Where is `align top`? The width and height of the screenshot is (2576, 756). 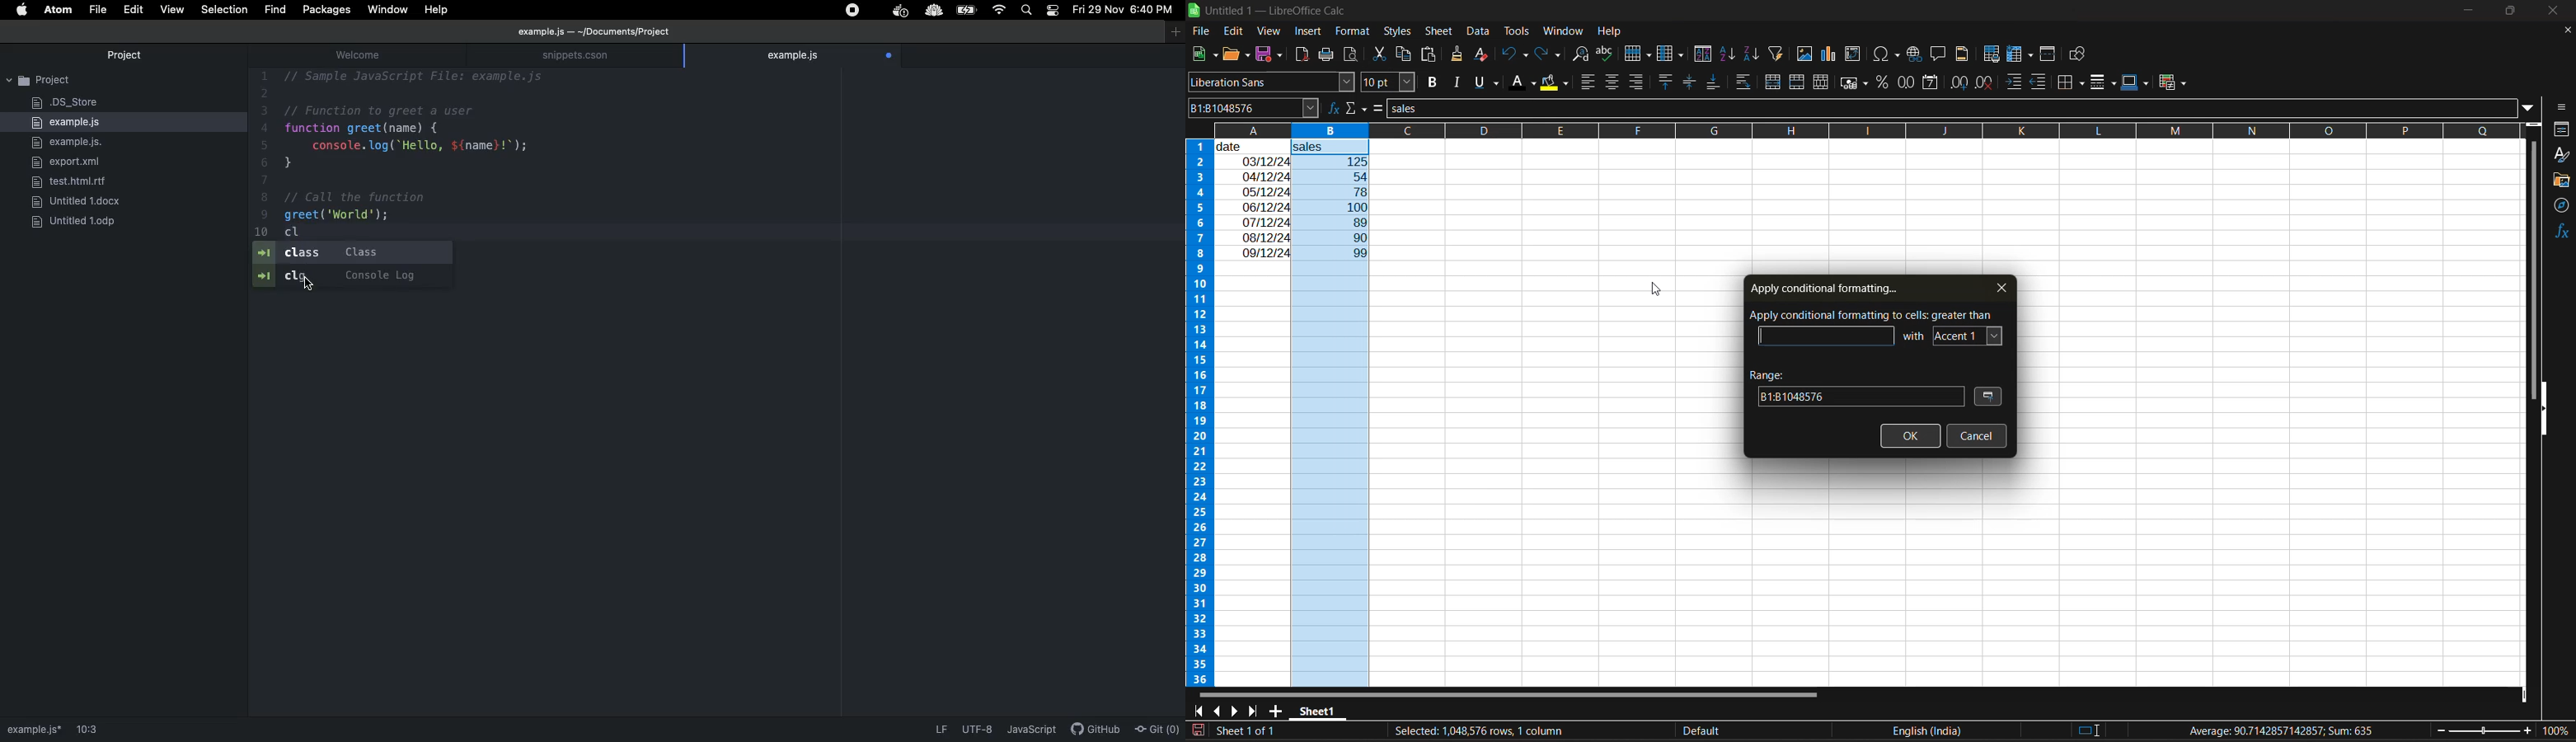 align top is located at coordinates (1666, 81).